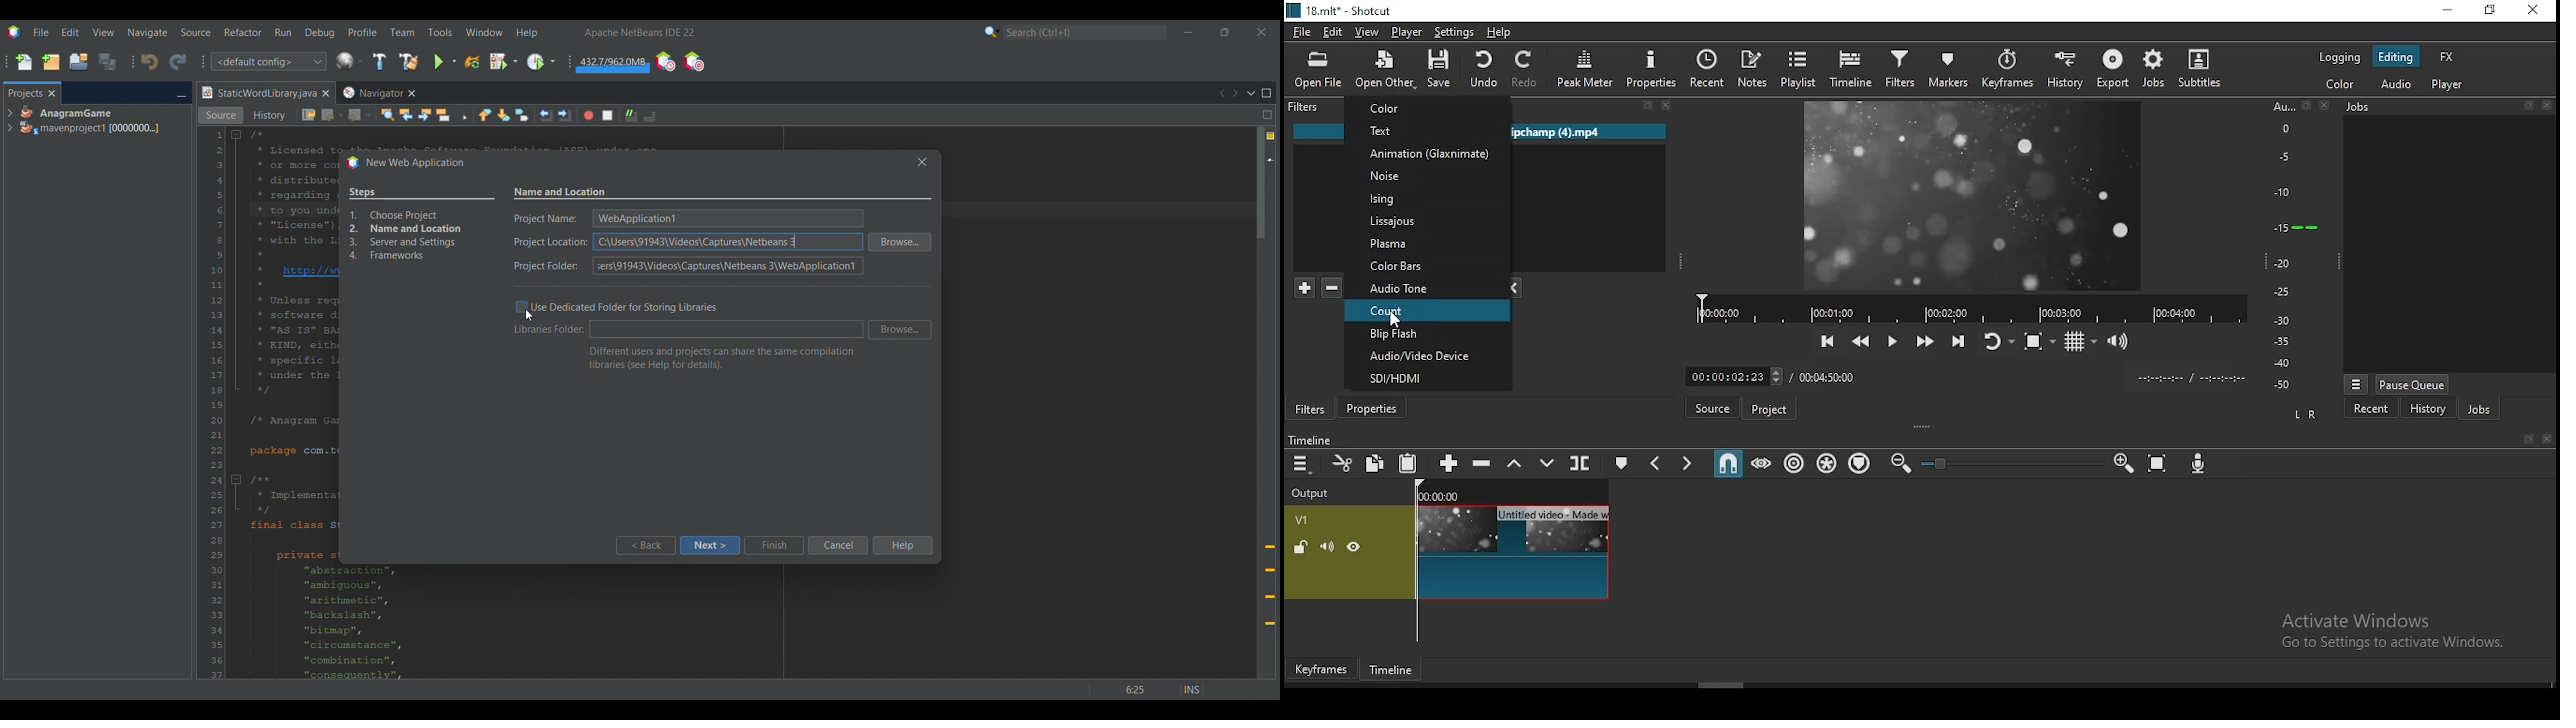 This screenshot has width=2576, height=728. I want to click on elapsed time, so click(1729, 375).